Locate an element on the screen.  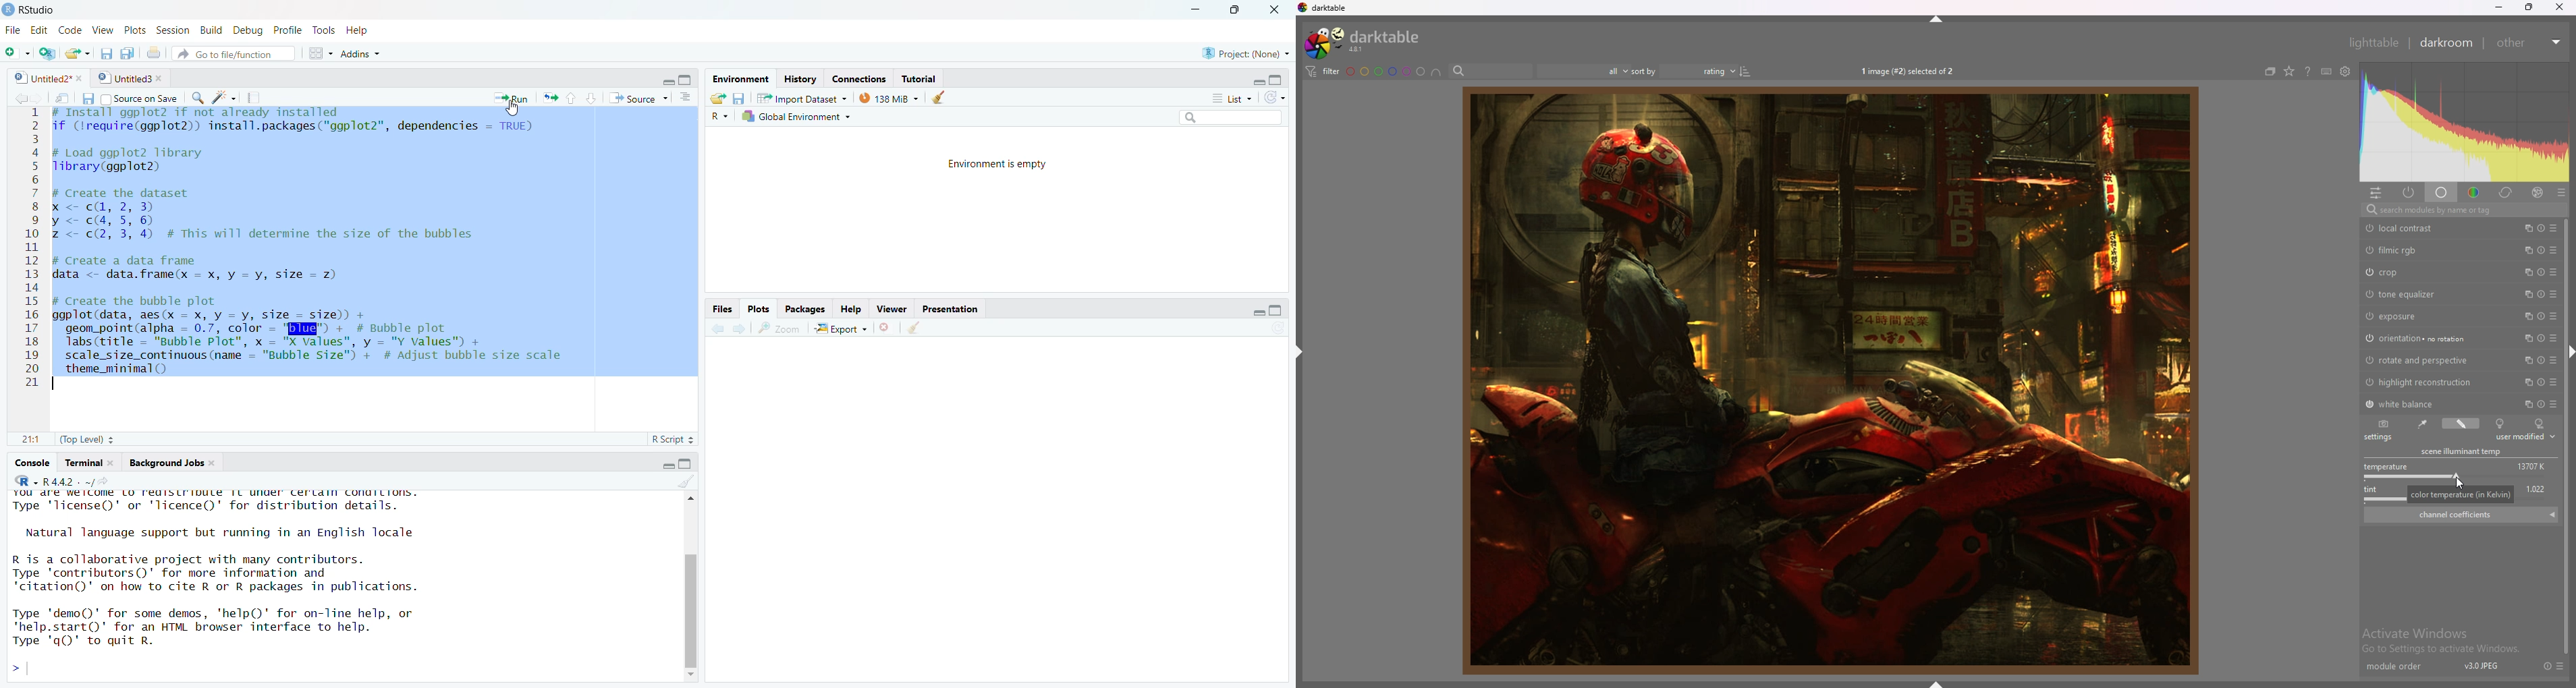
darktable is located at coordinates (1325, 7).